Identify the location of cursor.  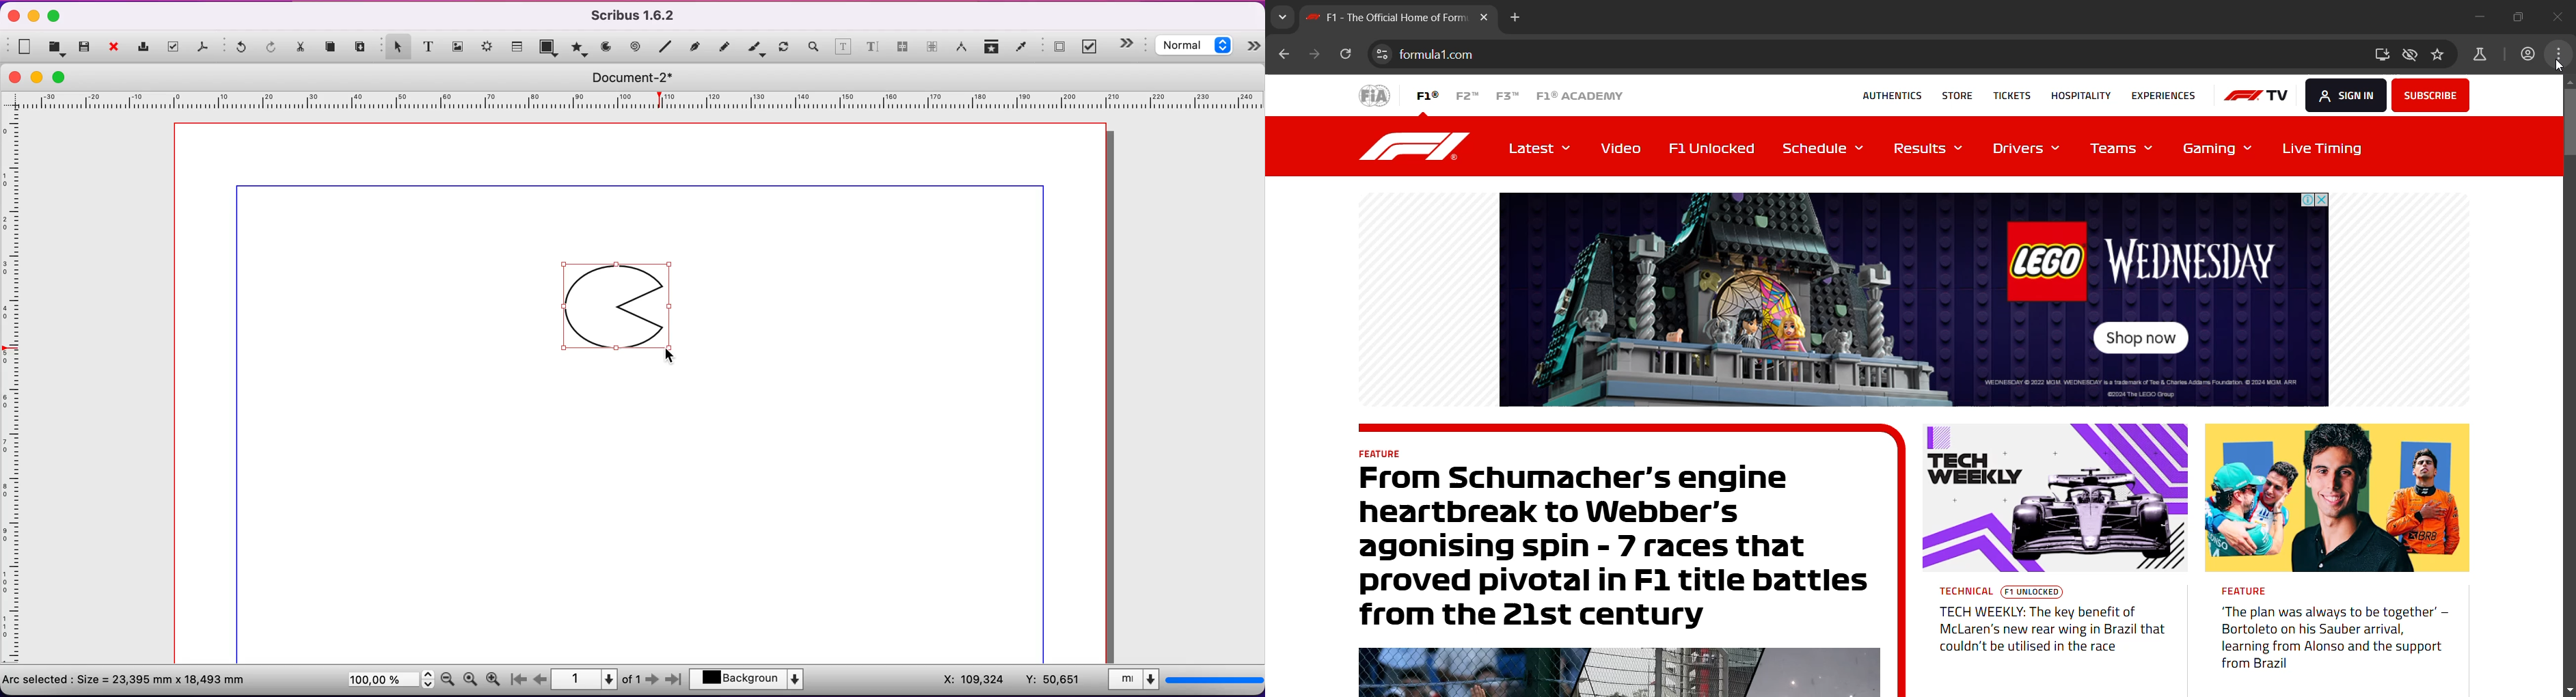
(668, 354).